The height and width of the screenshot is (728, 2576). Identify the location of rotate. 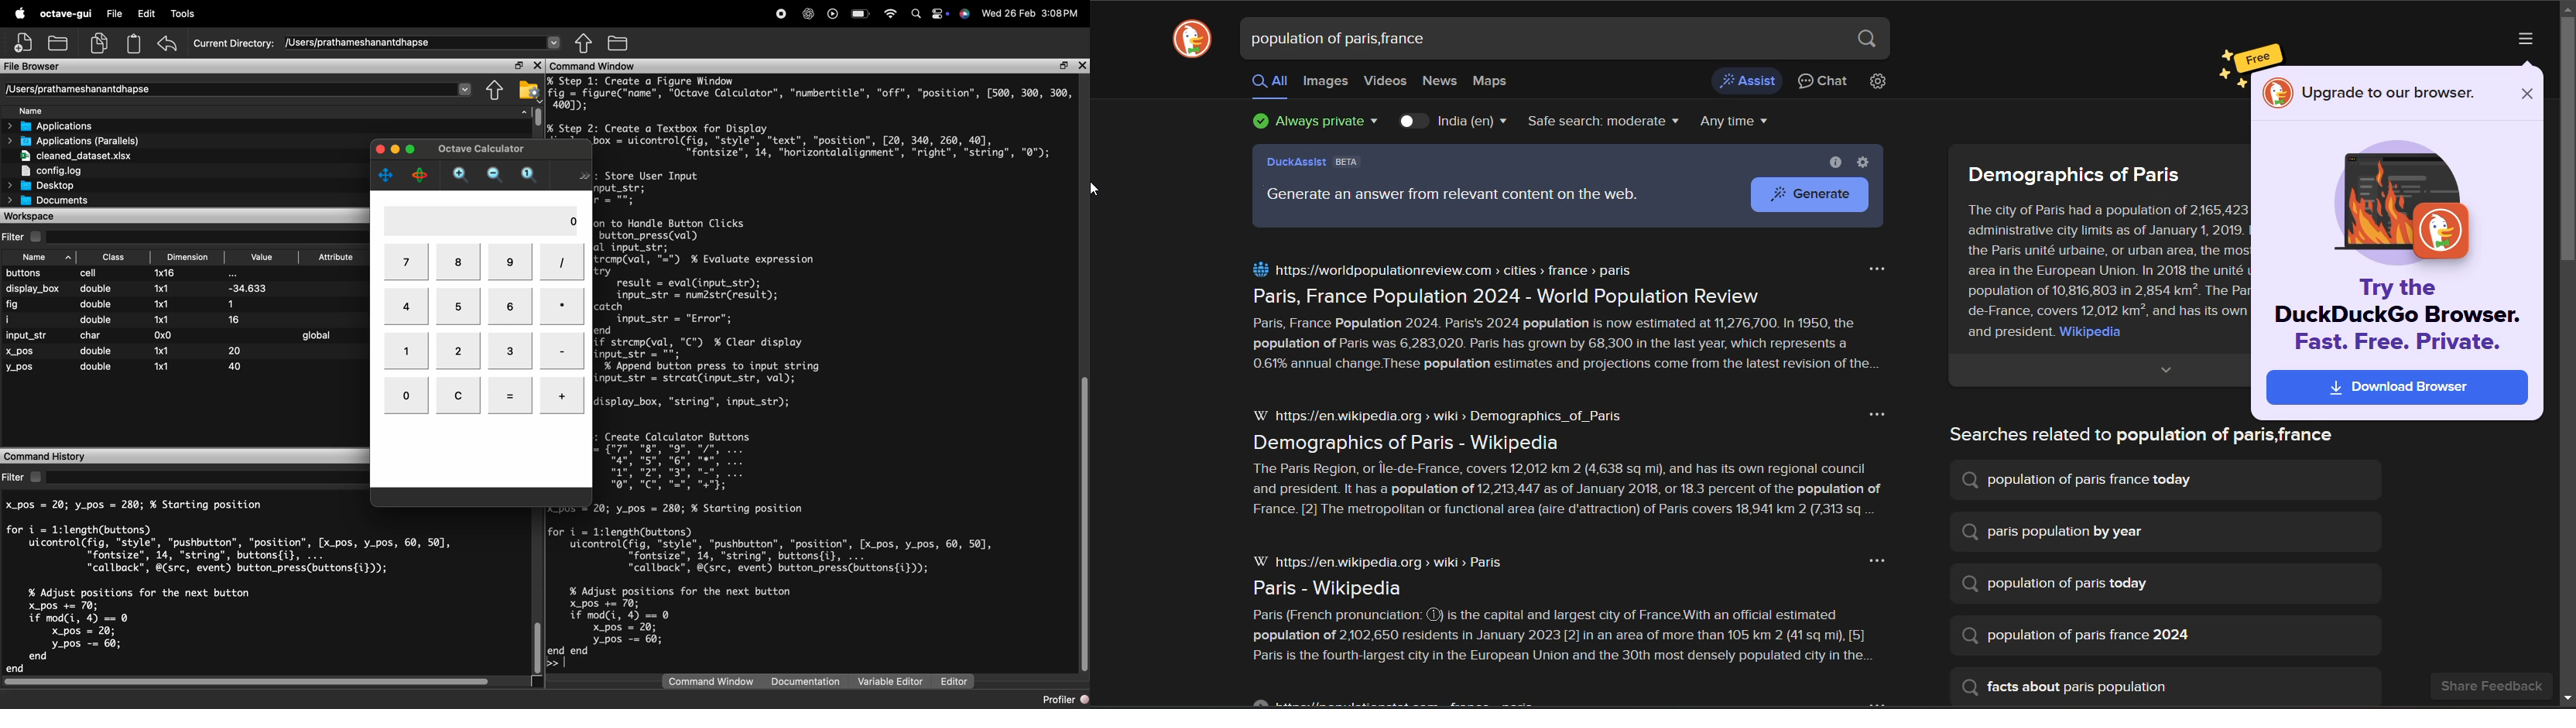
(420, 176).